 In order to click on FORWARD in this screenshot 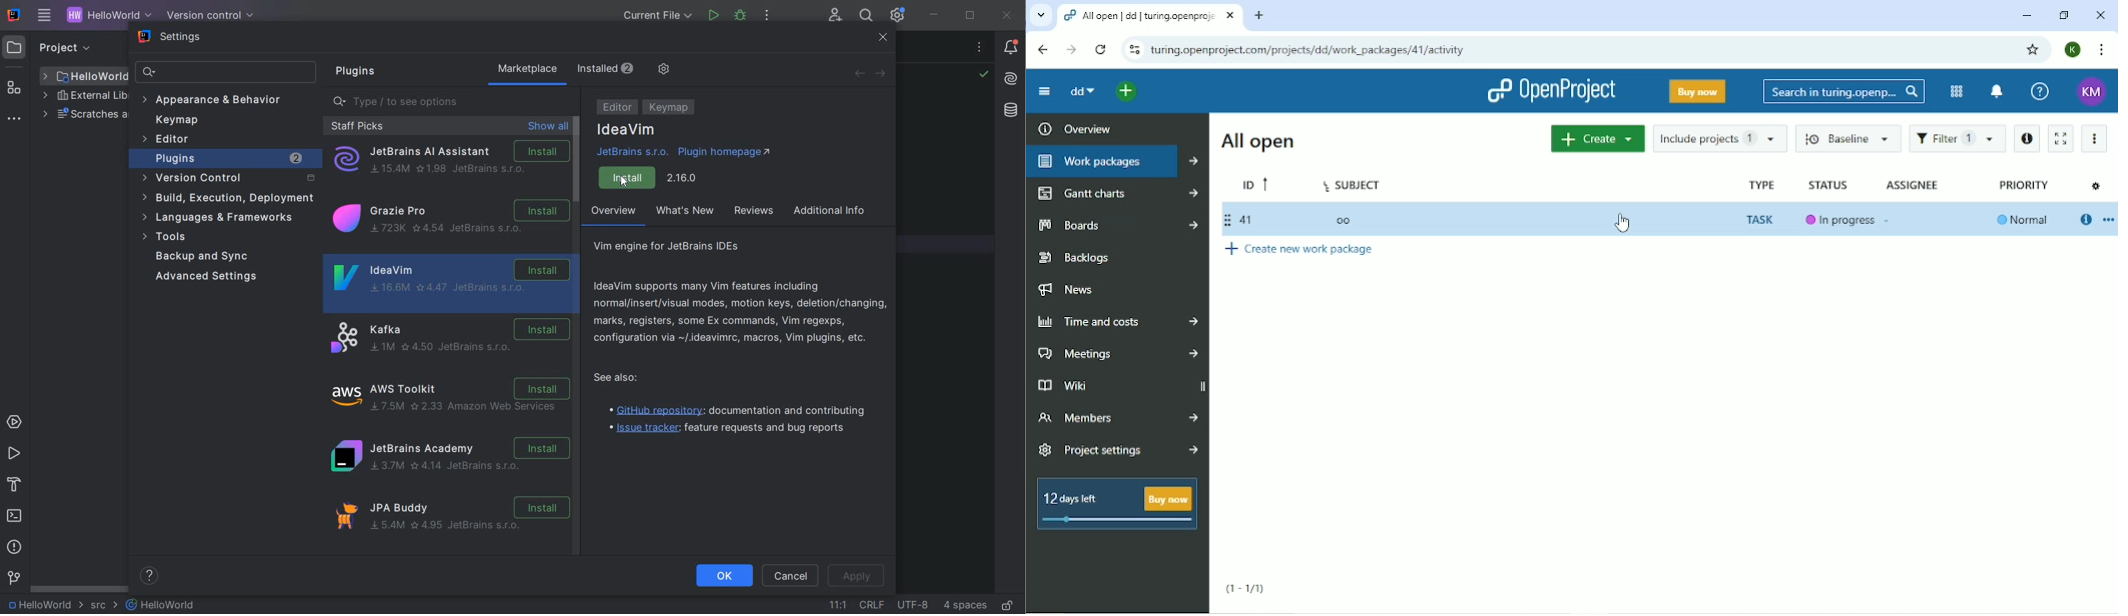, I will do `click(882, 74)`.